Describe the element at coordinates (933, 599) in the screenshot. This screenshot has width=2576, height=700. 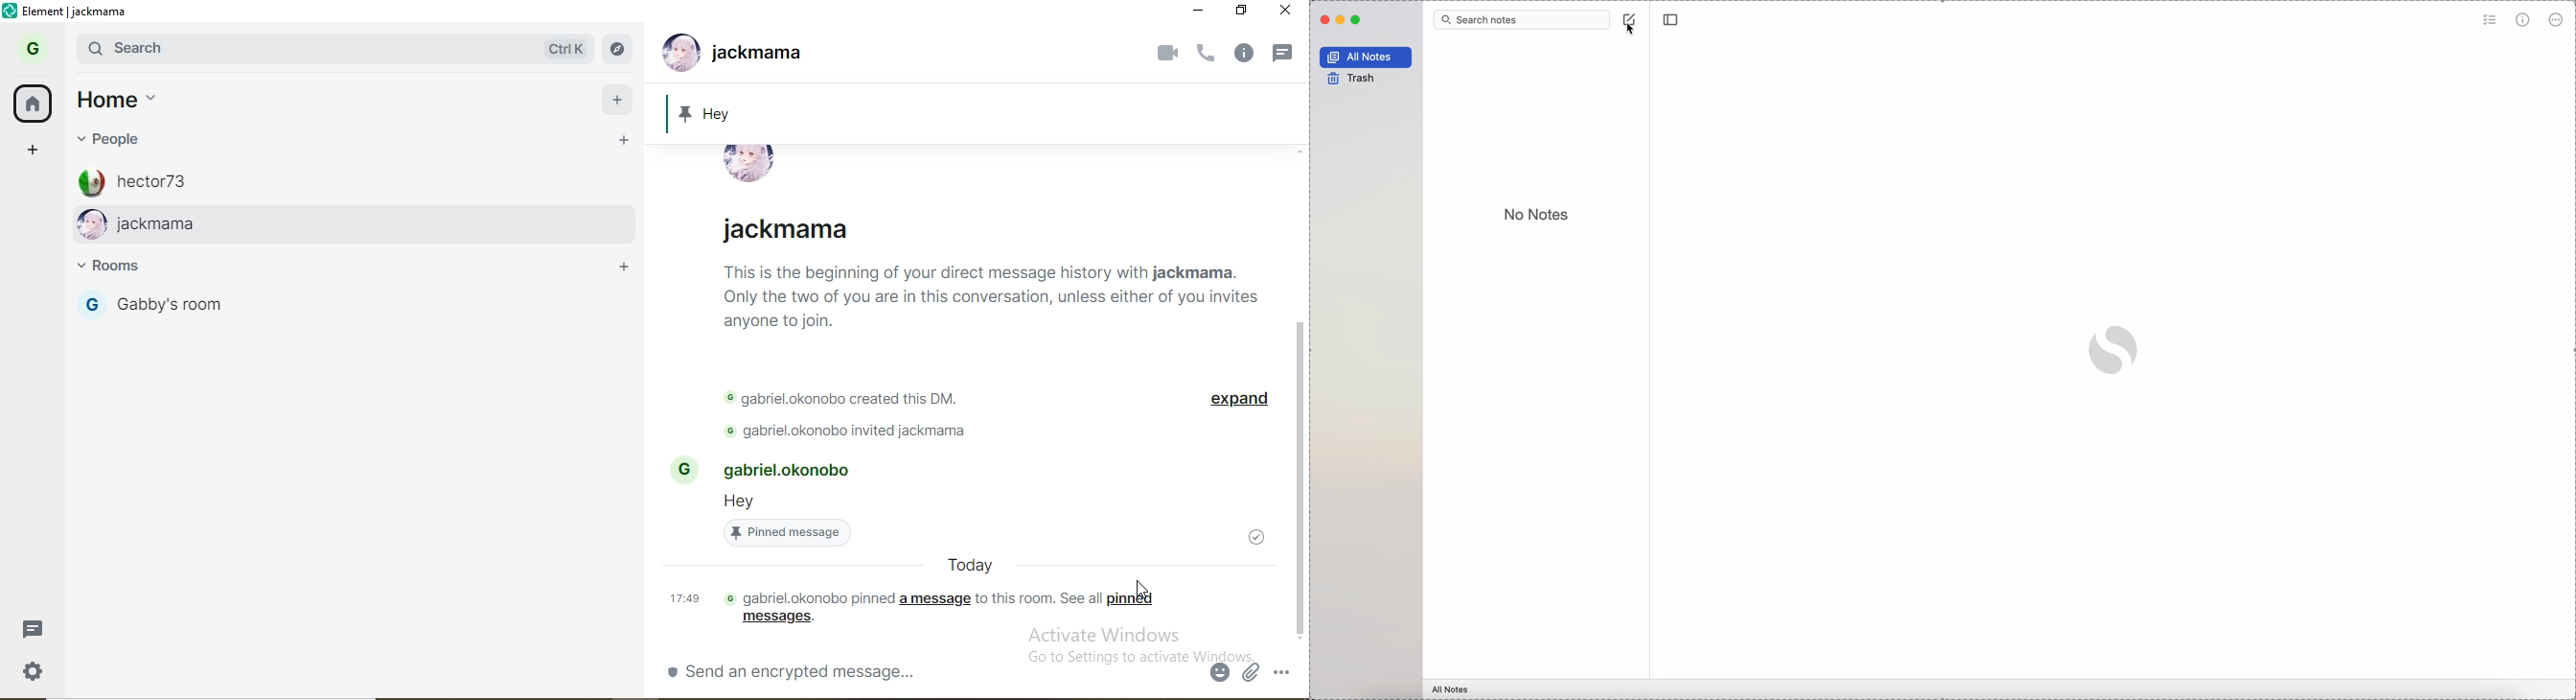
I see `message` at that location.